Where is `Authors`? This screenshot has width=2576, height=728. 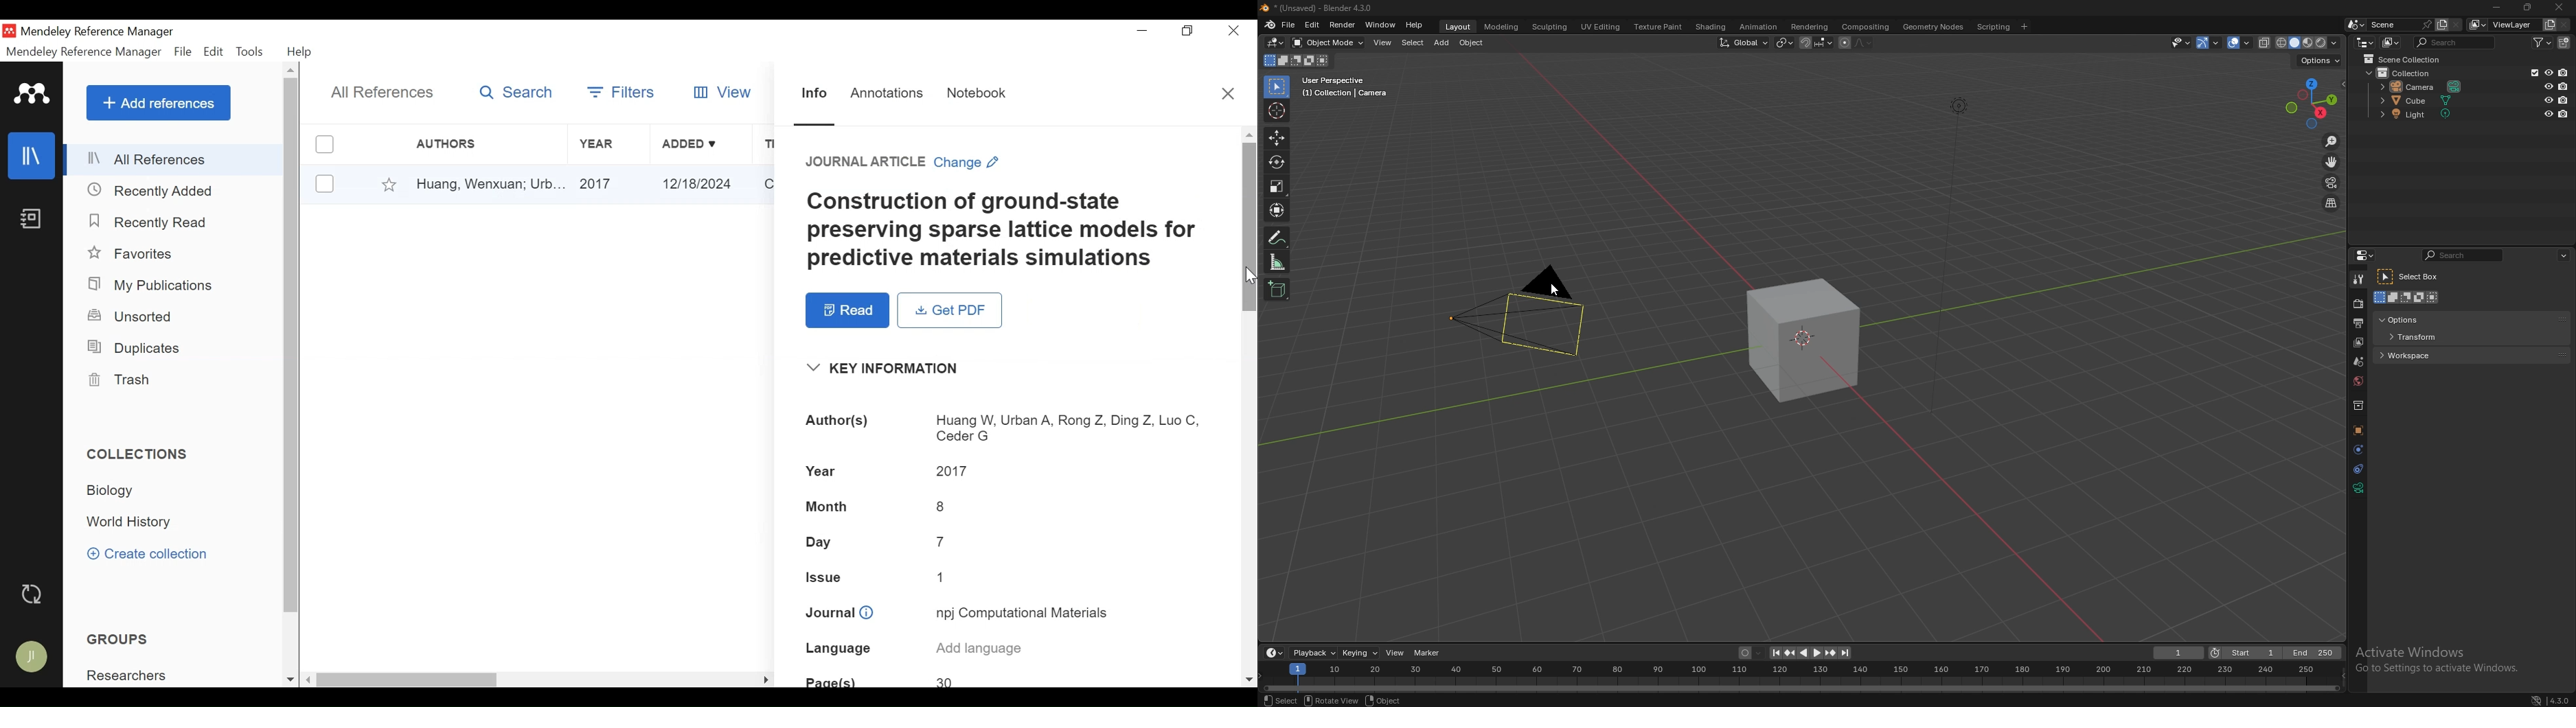 Authors is located at coordinates (459, 144).